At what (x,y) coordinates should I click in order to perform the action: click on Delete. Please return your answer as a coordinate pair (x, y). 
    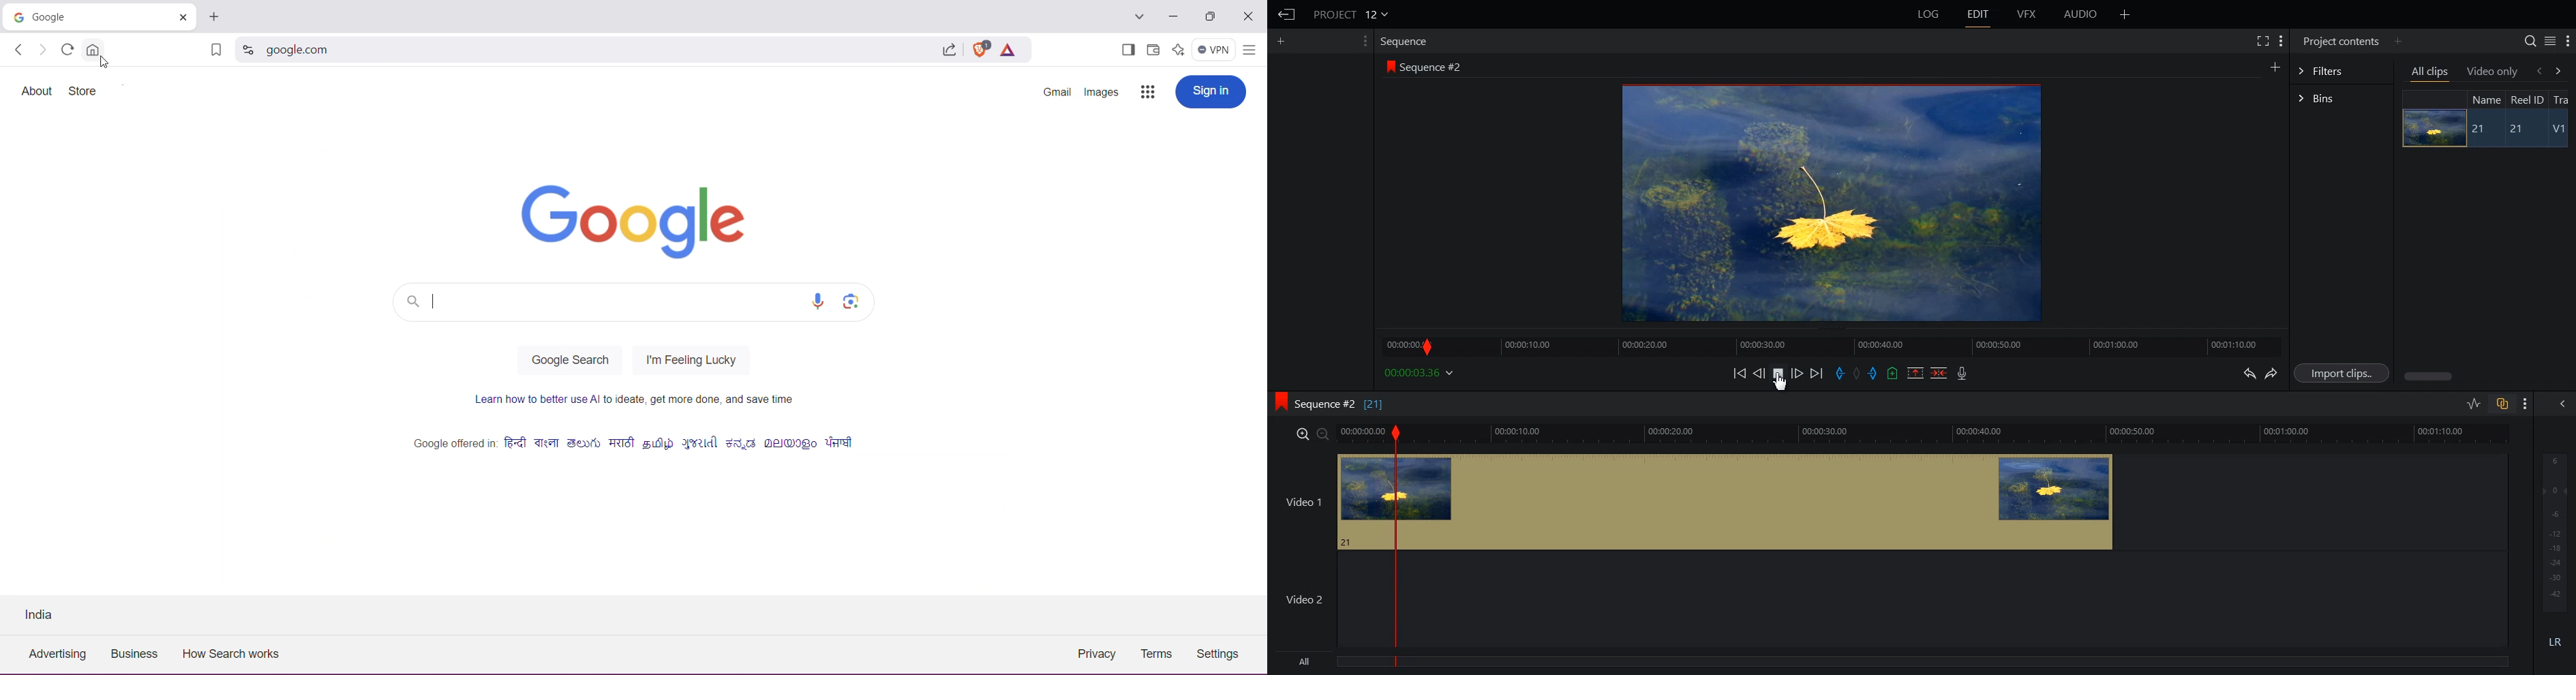
    Looking at the image, I should click on (1939, 373).